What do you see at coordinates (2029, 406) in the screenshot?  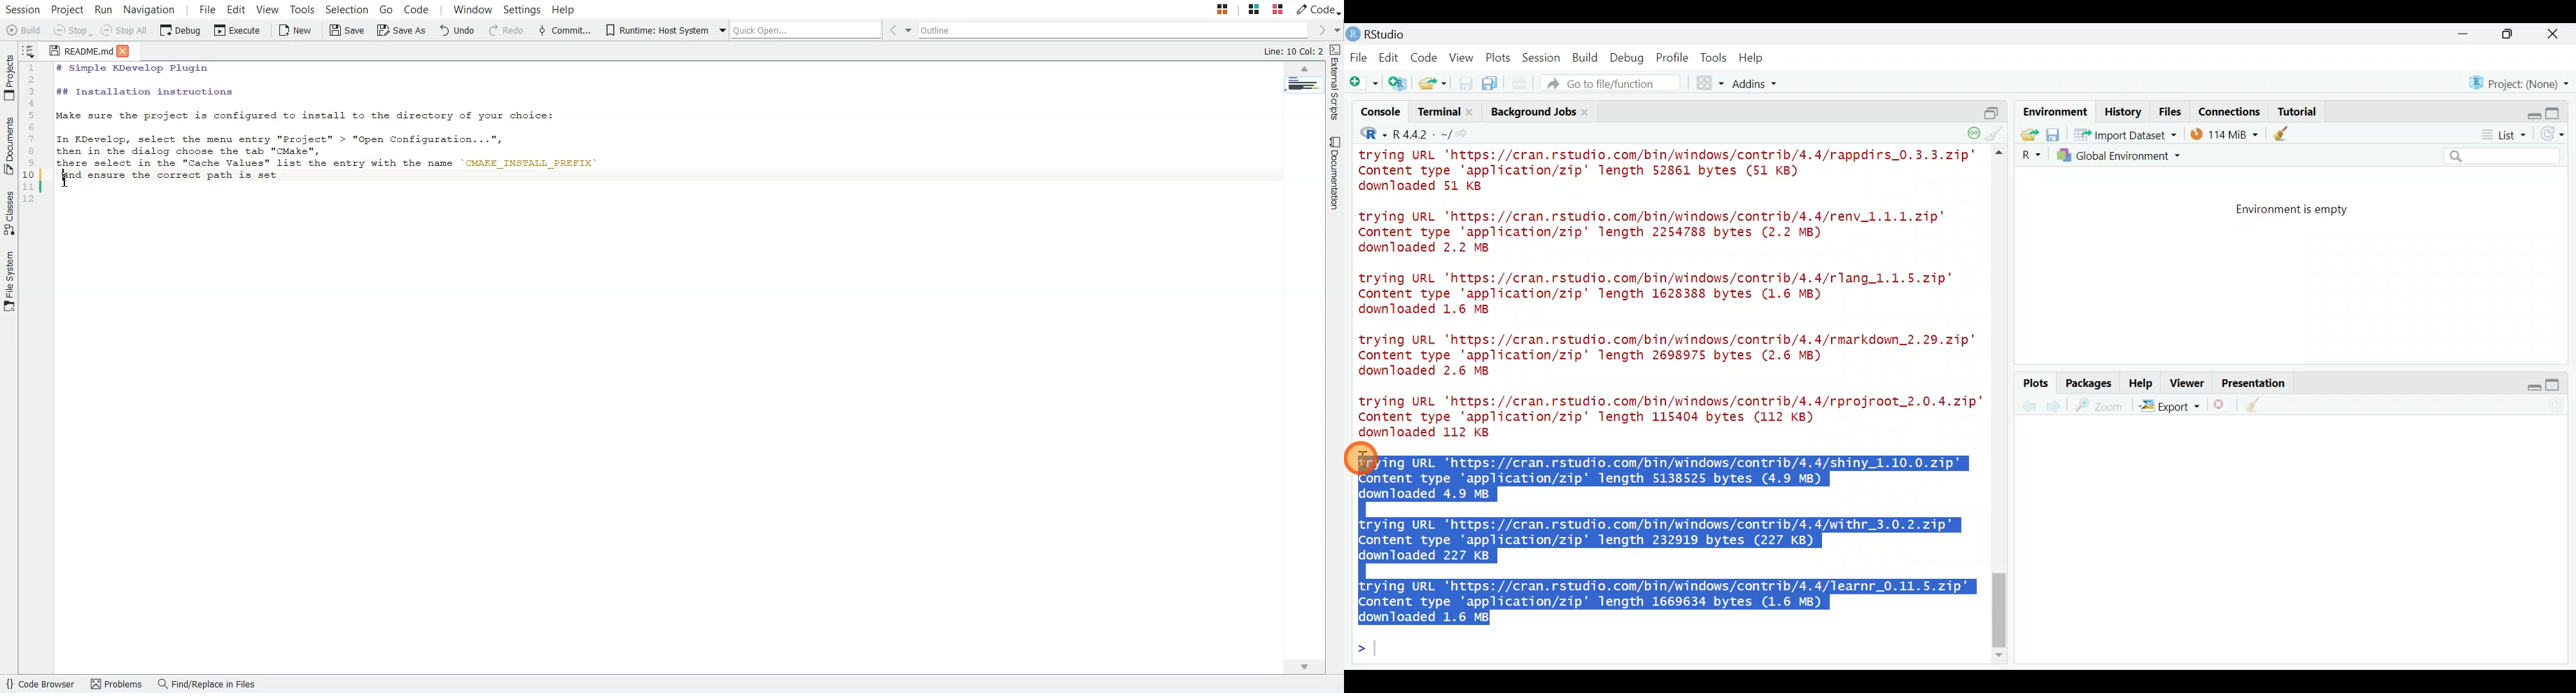 I see `next plot` at bounding box center [2029, 406].